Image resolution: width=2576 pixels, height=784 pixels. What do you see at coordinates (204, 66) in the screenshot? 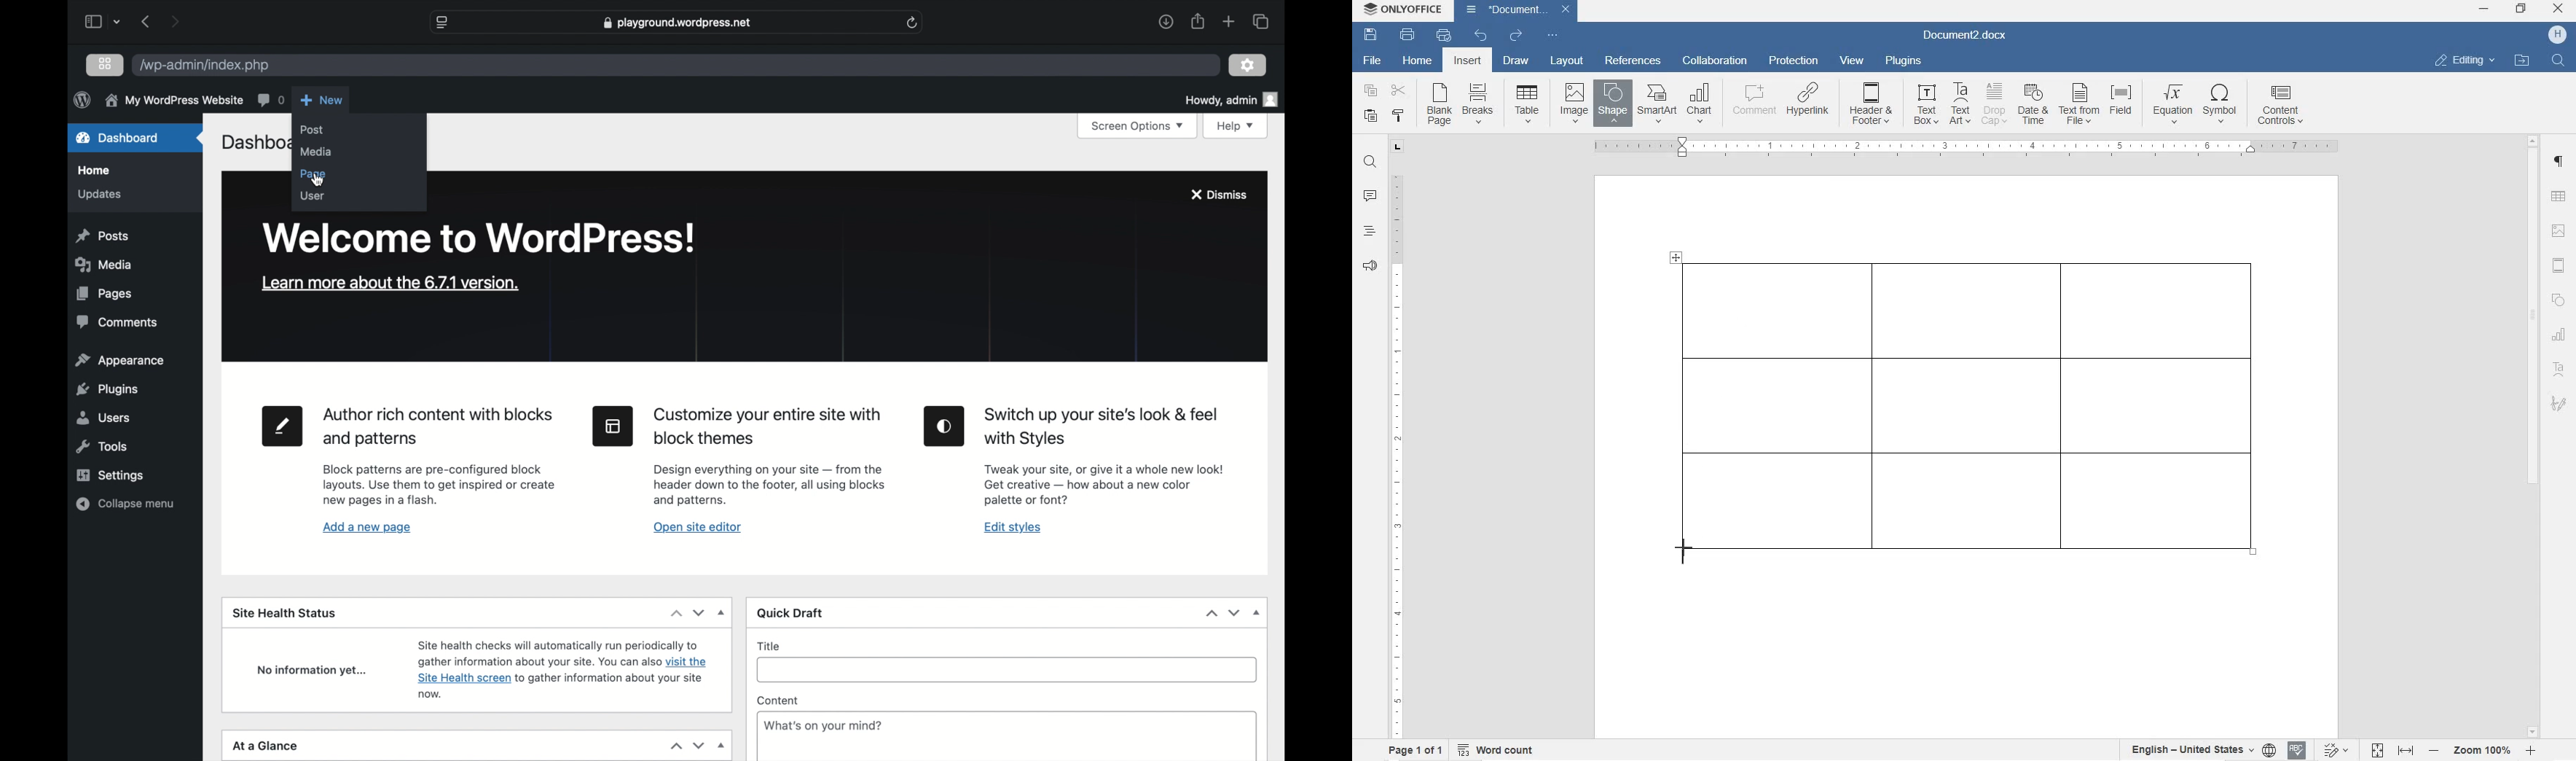
I see `wordpress address` at bounding box center [204, 66].